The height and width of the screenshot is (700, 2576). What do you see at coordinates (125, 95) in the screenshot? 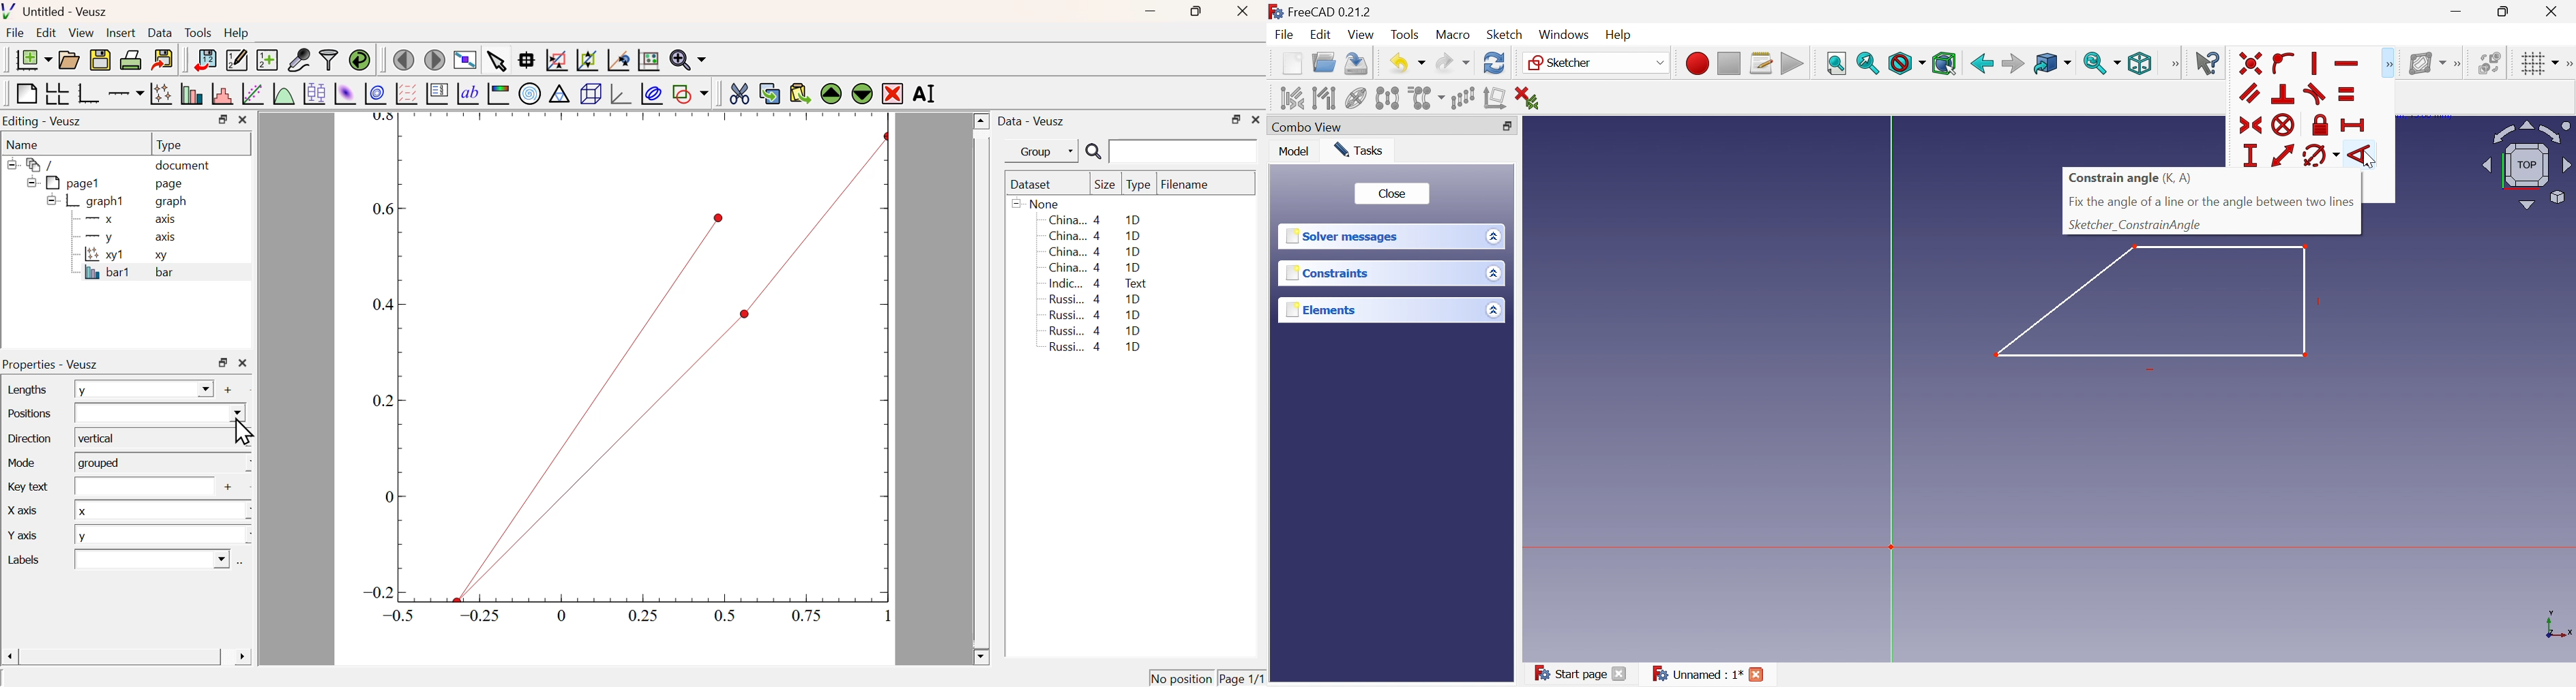
I see `Add an axis to a plot` at bounding box center [125, 95].